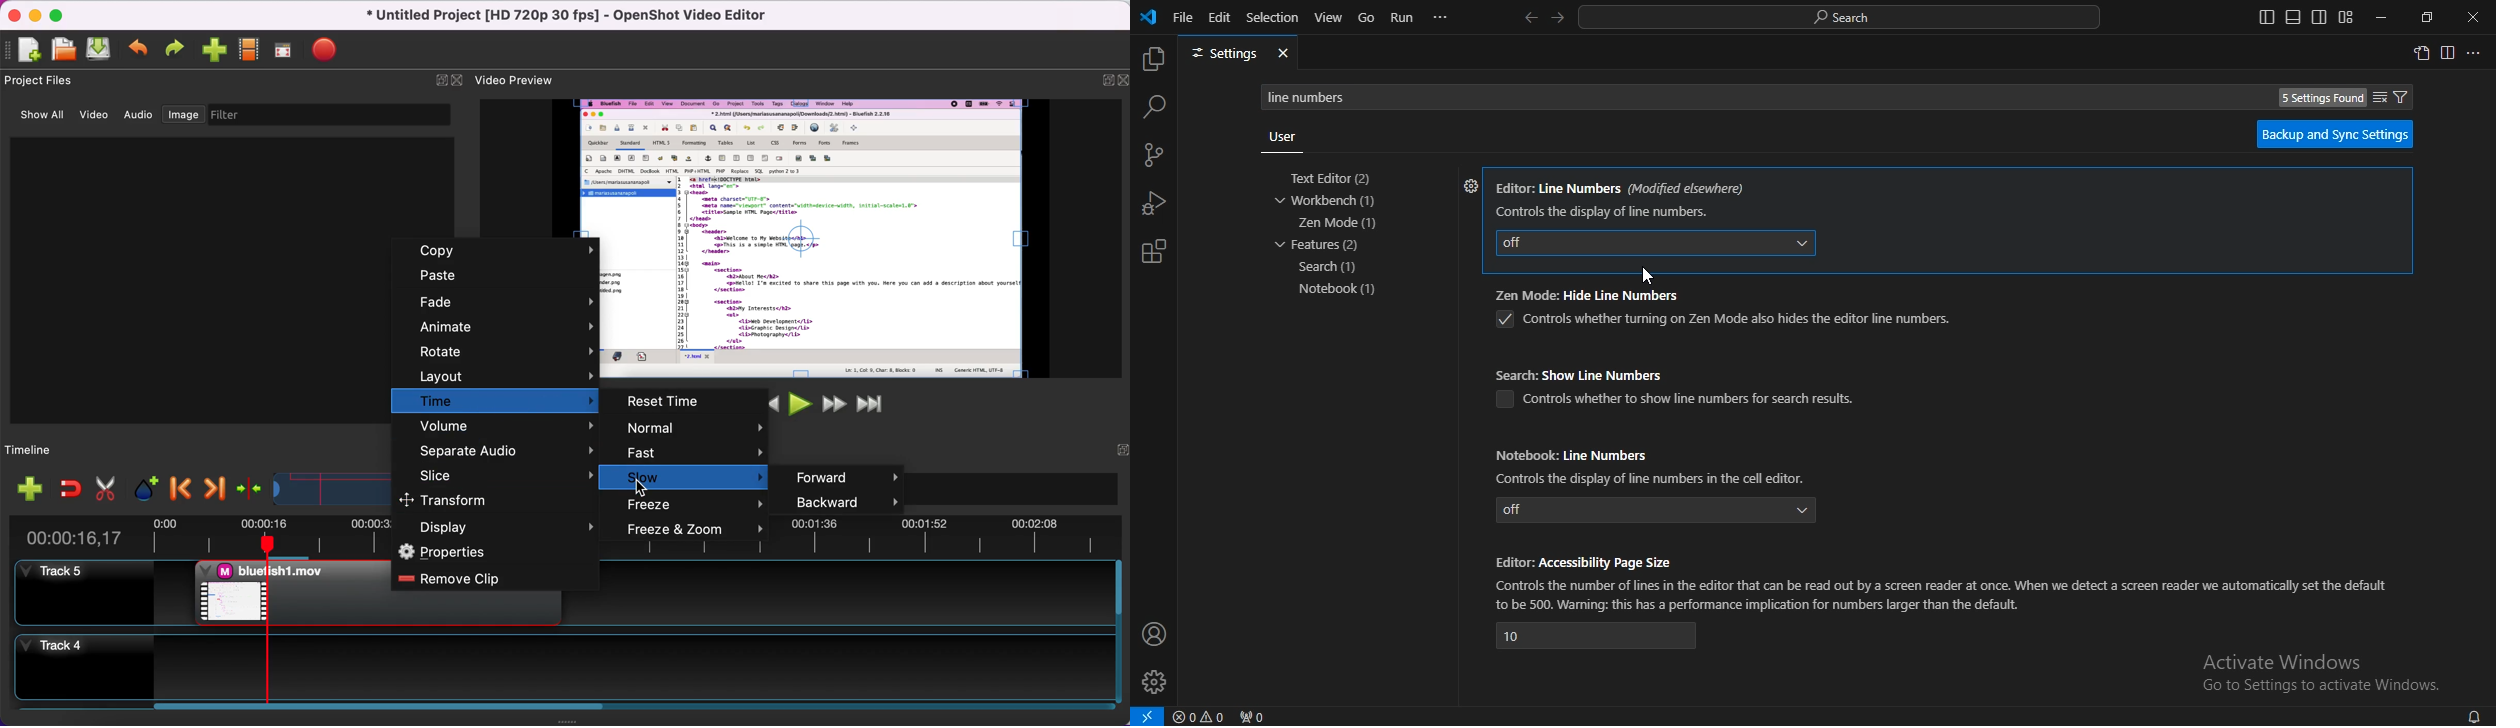 The image size is (2520, 728). I want to click on time duration, so click(86, 533).